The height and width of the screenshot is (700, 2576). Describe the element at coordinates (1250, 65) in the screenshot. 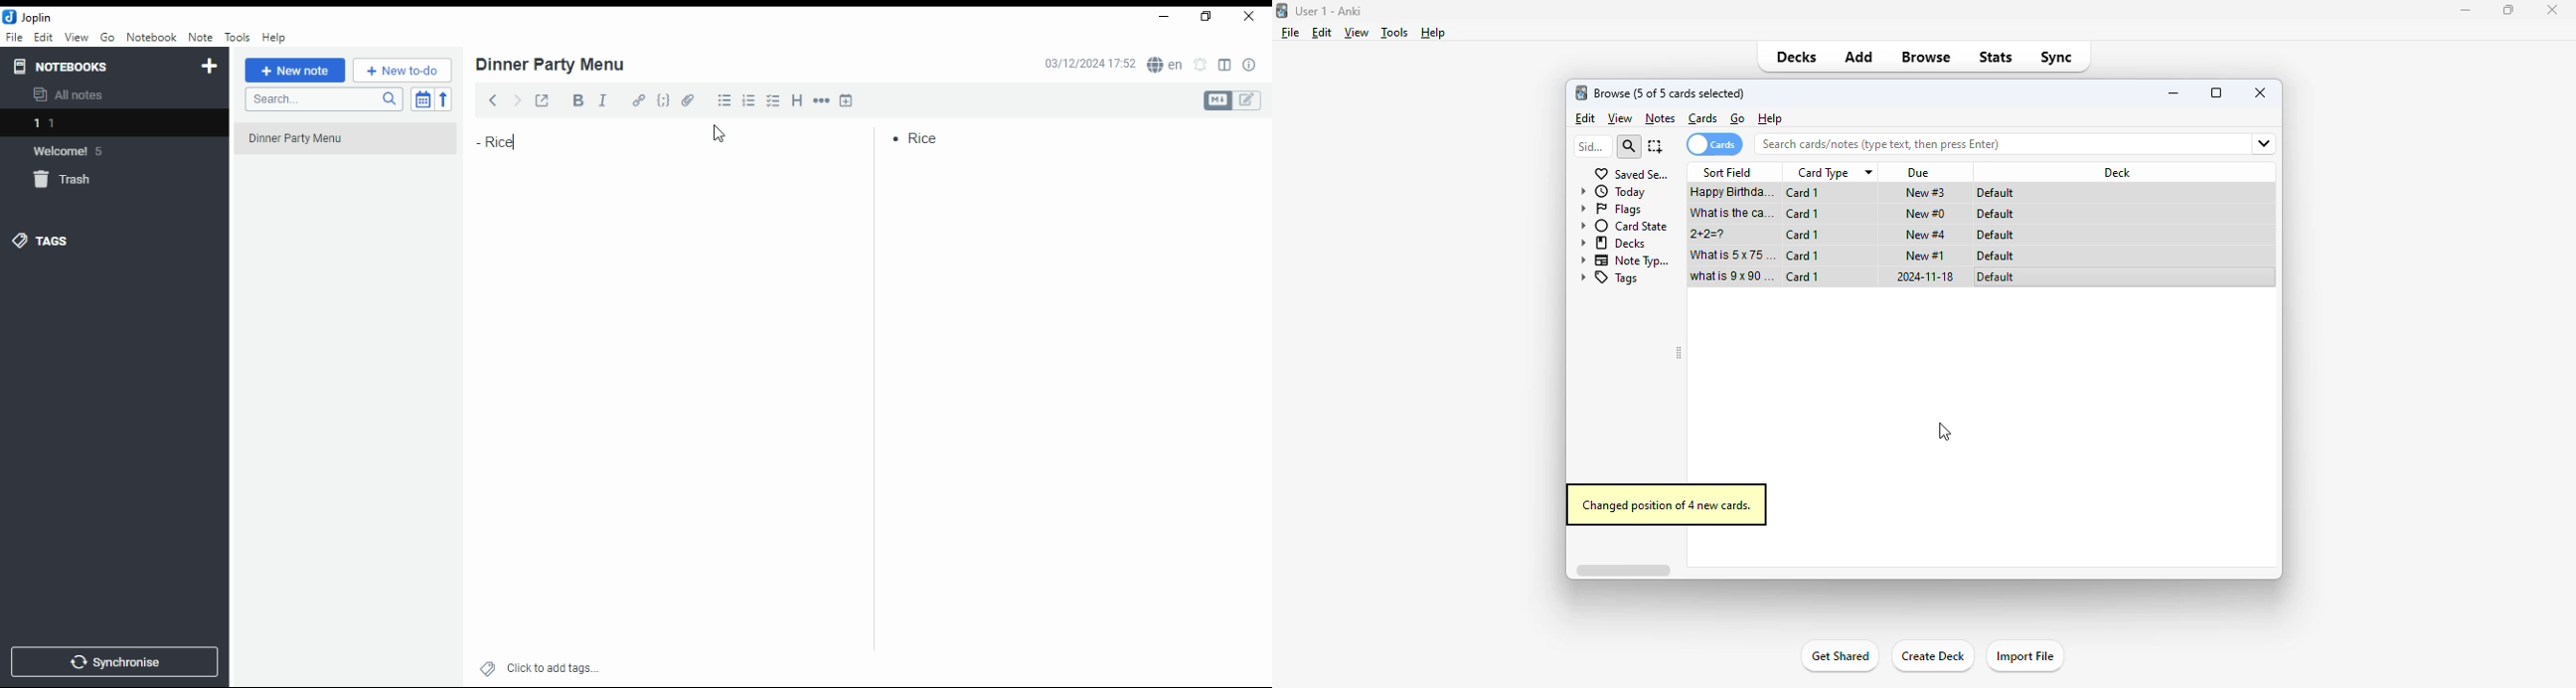

I see `notes properties` at that location.